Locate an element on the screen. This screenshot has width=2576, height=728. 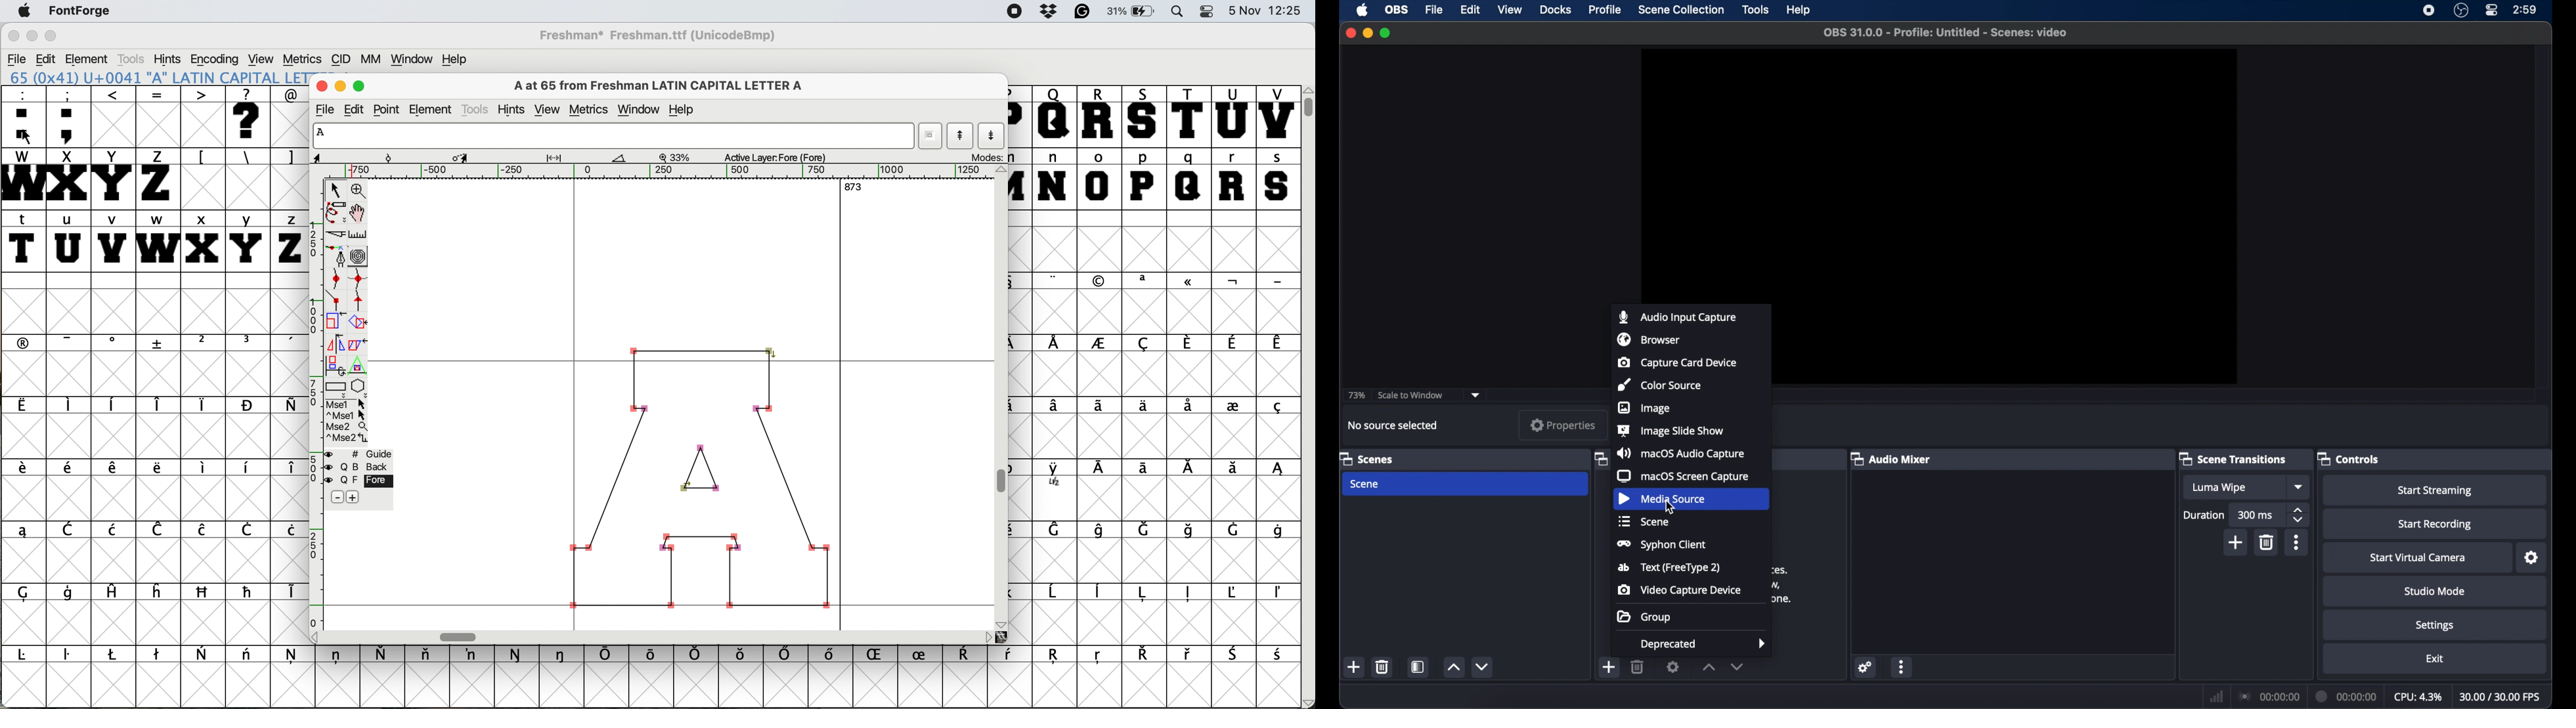
symbol is located at coordinates (1056, 407).